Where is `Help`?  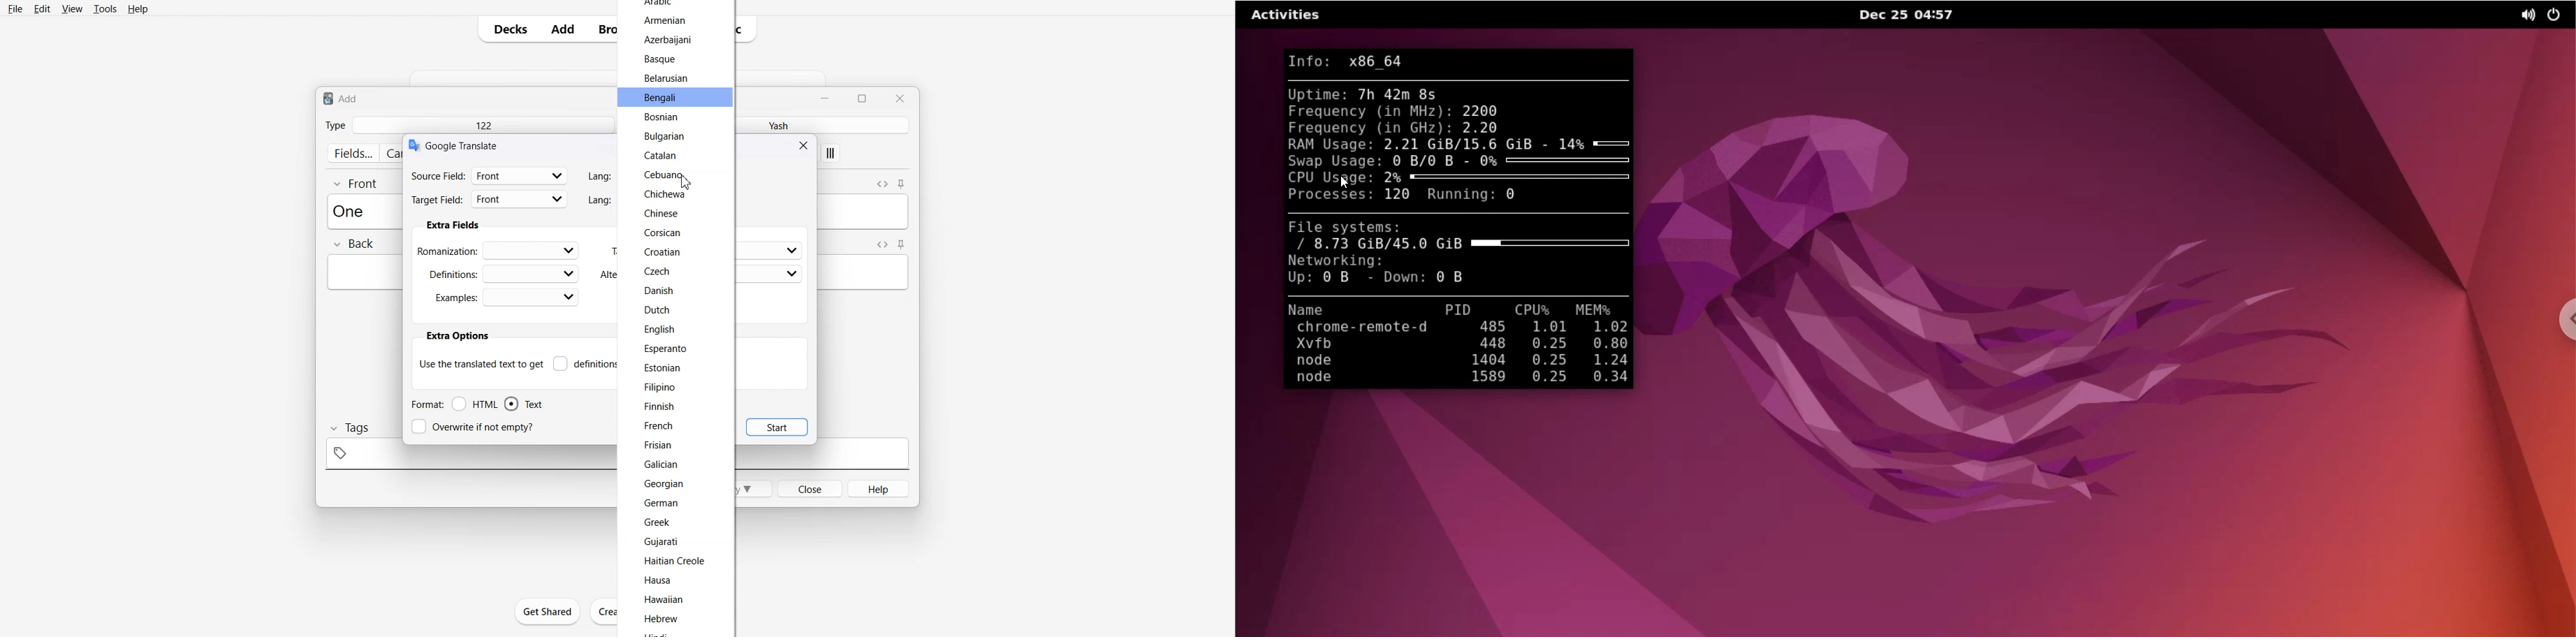 Help is located at coordinates (138, 8).